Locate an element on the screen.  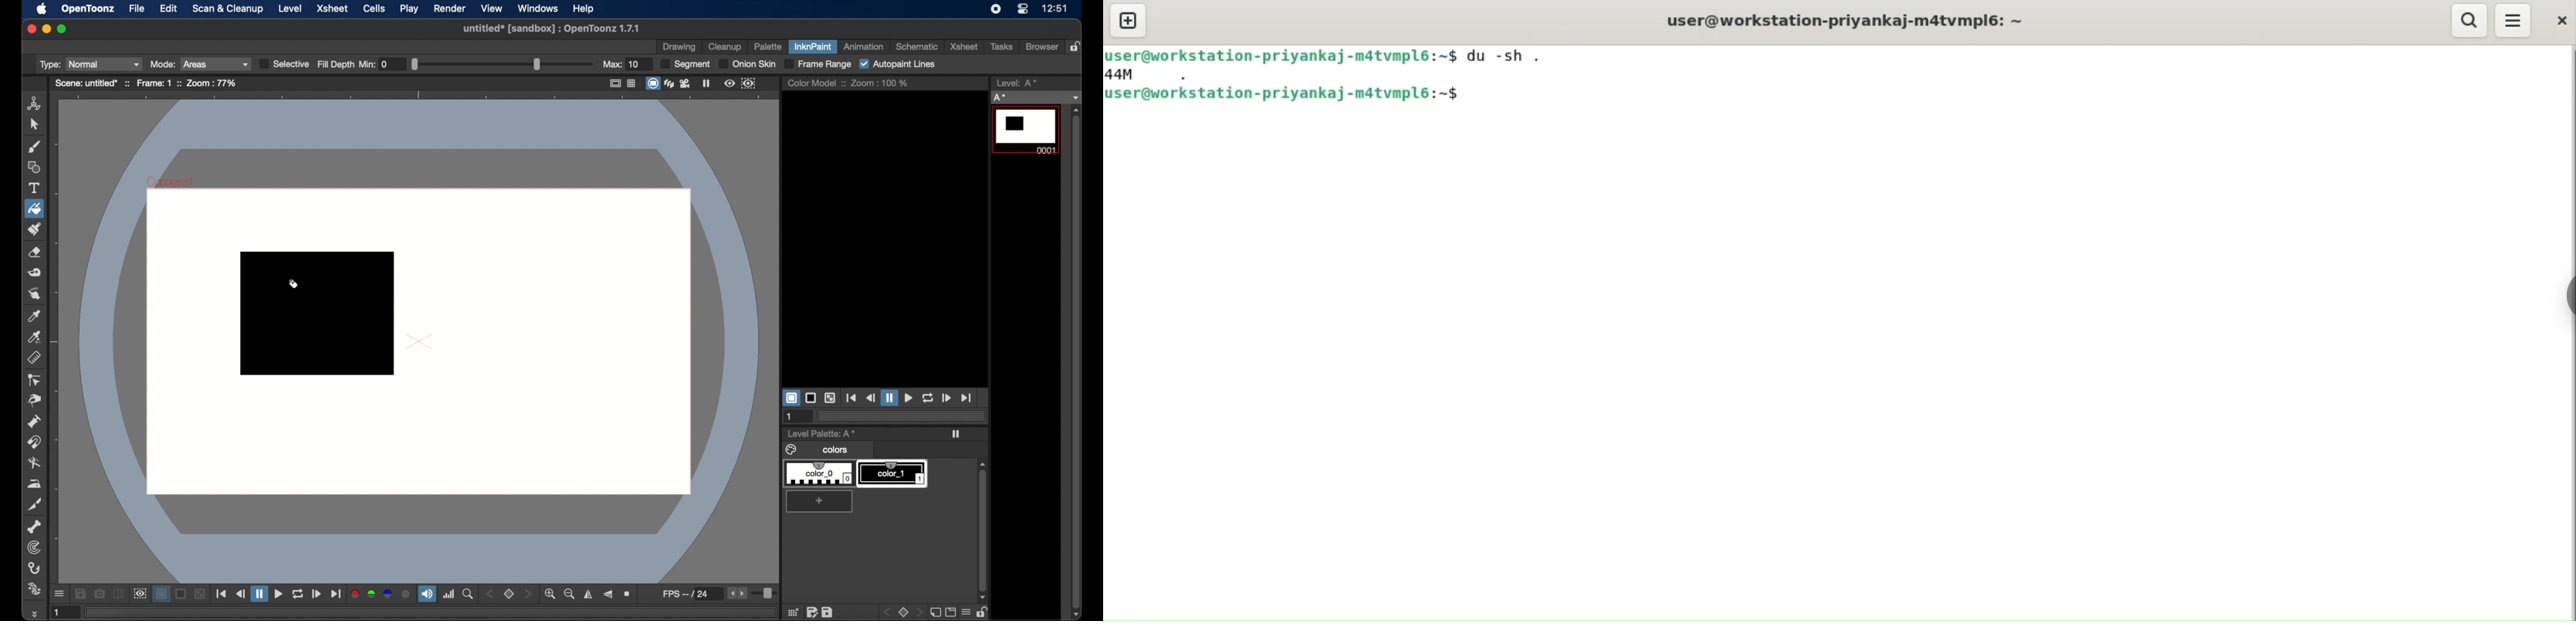
color_1 is located at coordinates (894, 474).